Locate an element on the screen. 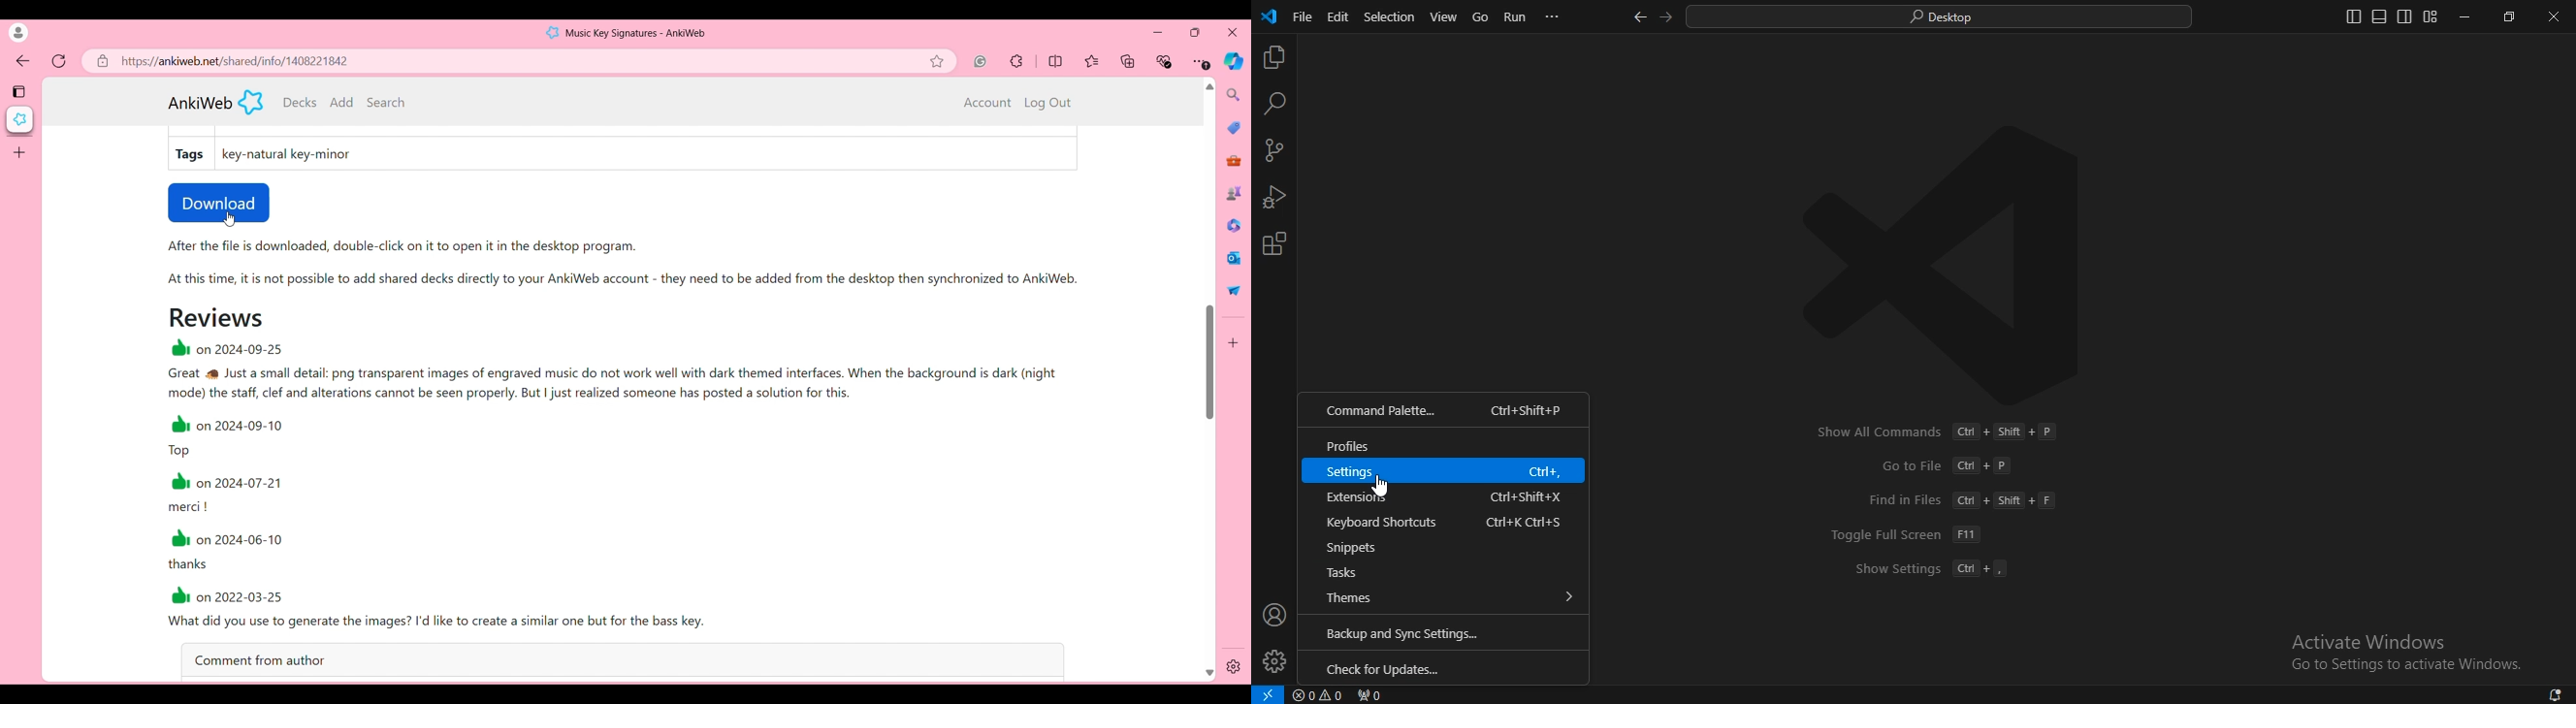 The height and width of the screenshot is (728, 2576). Close browser is located at coordinates (1233, 32).